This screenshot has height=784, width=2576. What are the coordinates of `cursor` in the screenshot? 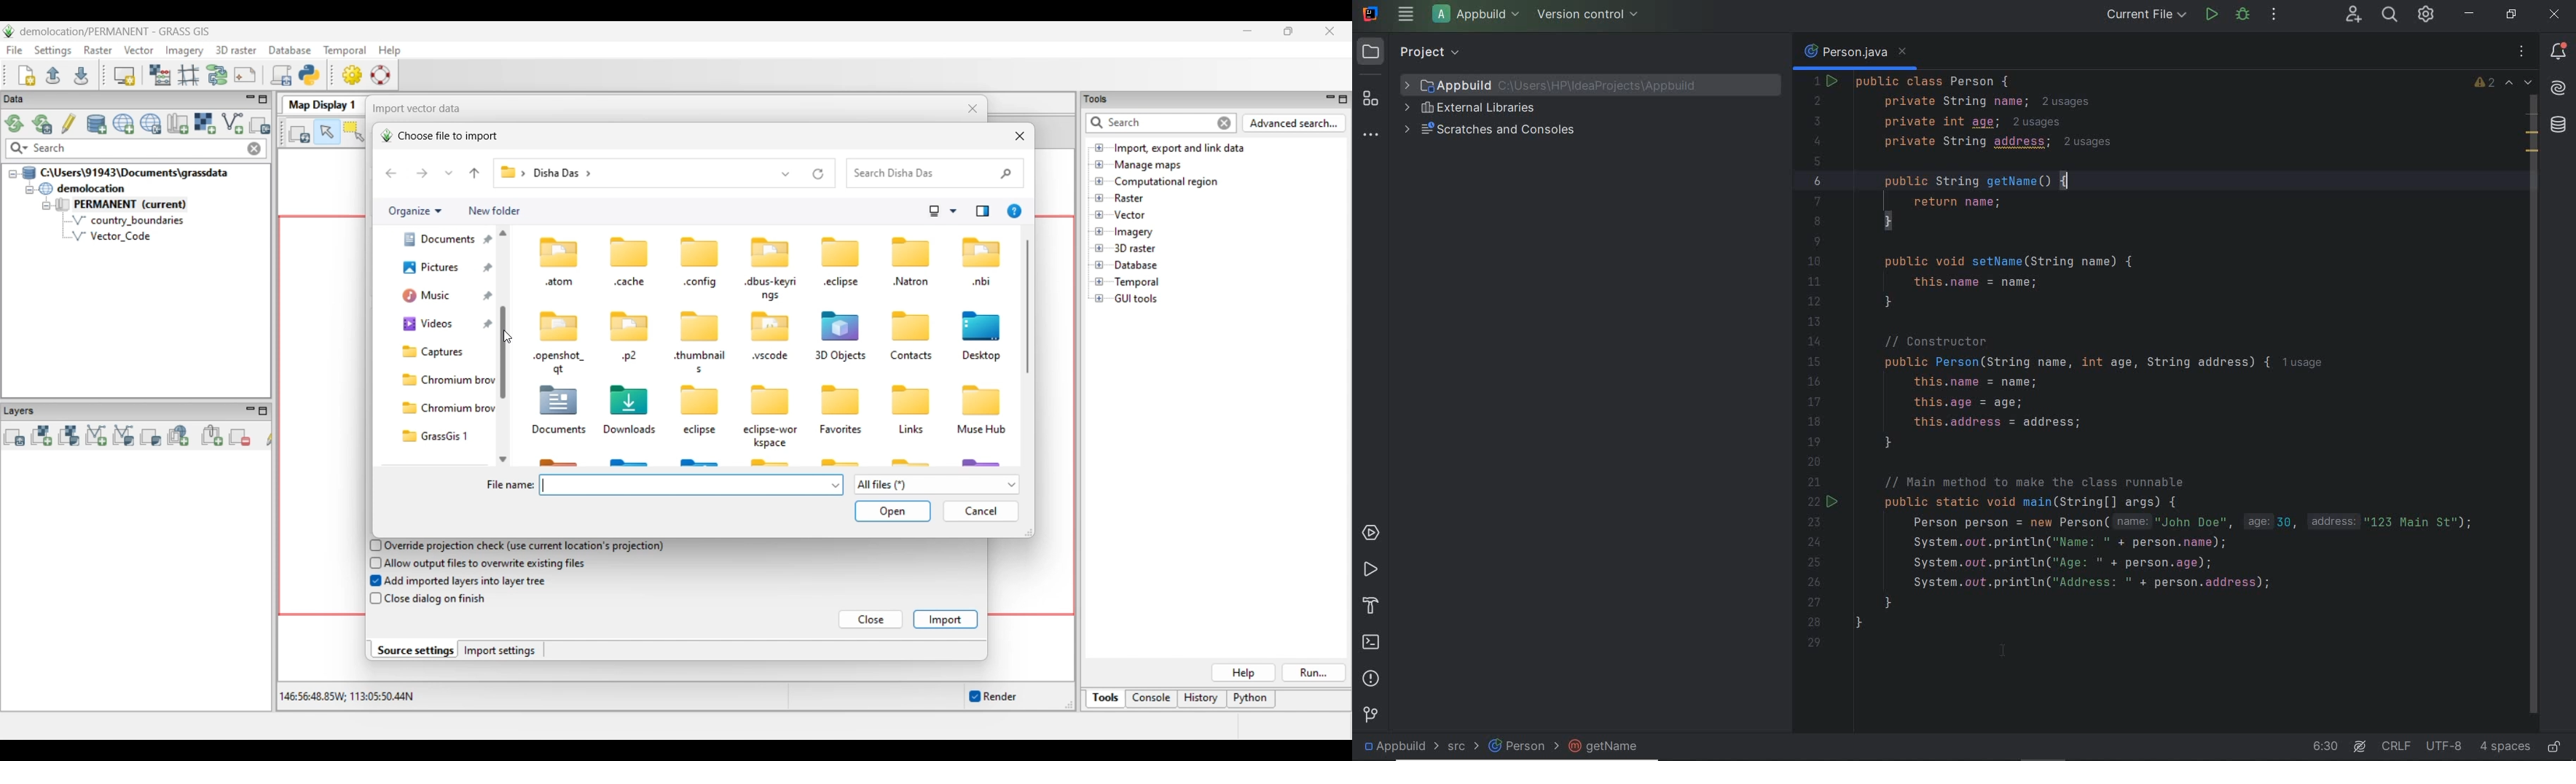 It's located at (2008, 651).